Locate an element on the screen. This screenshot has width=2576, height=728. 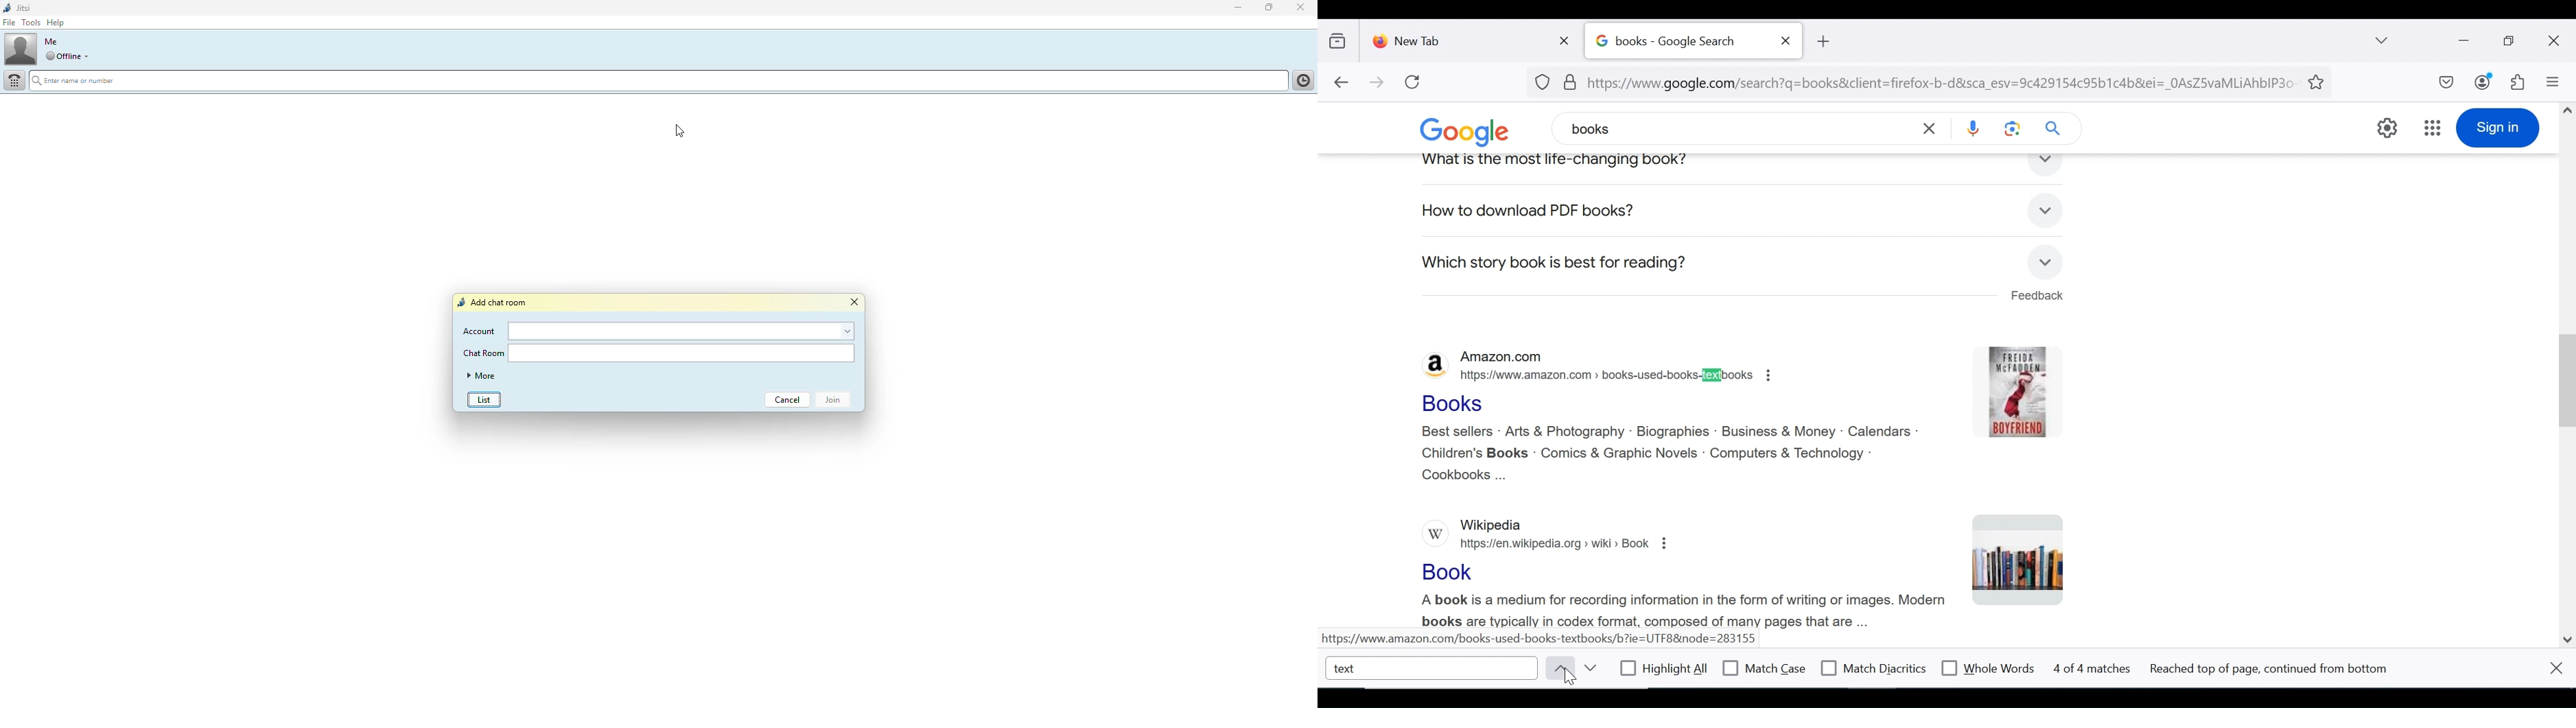
new is located at coordinates (1665, 210).